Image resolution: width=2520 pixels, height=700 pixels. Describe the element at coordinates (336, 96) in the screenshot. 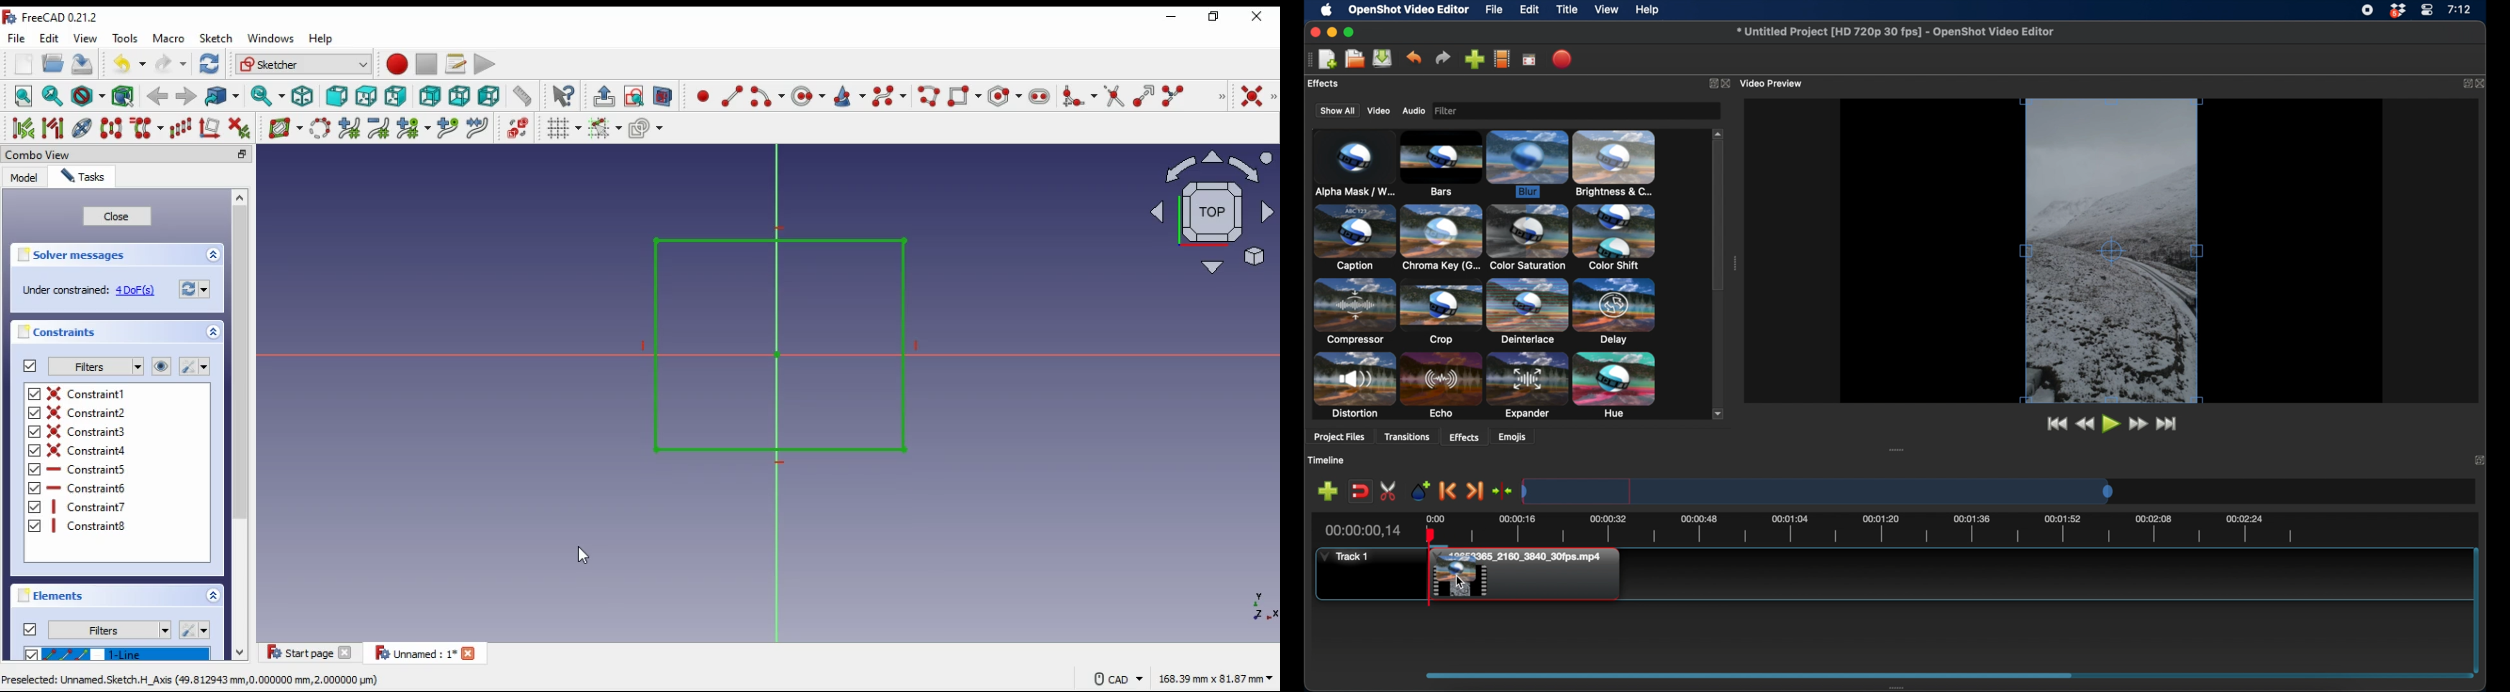

I see `front` at that location.